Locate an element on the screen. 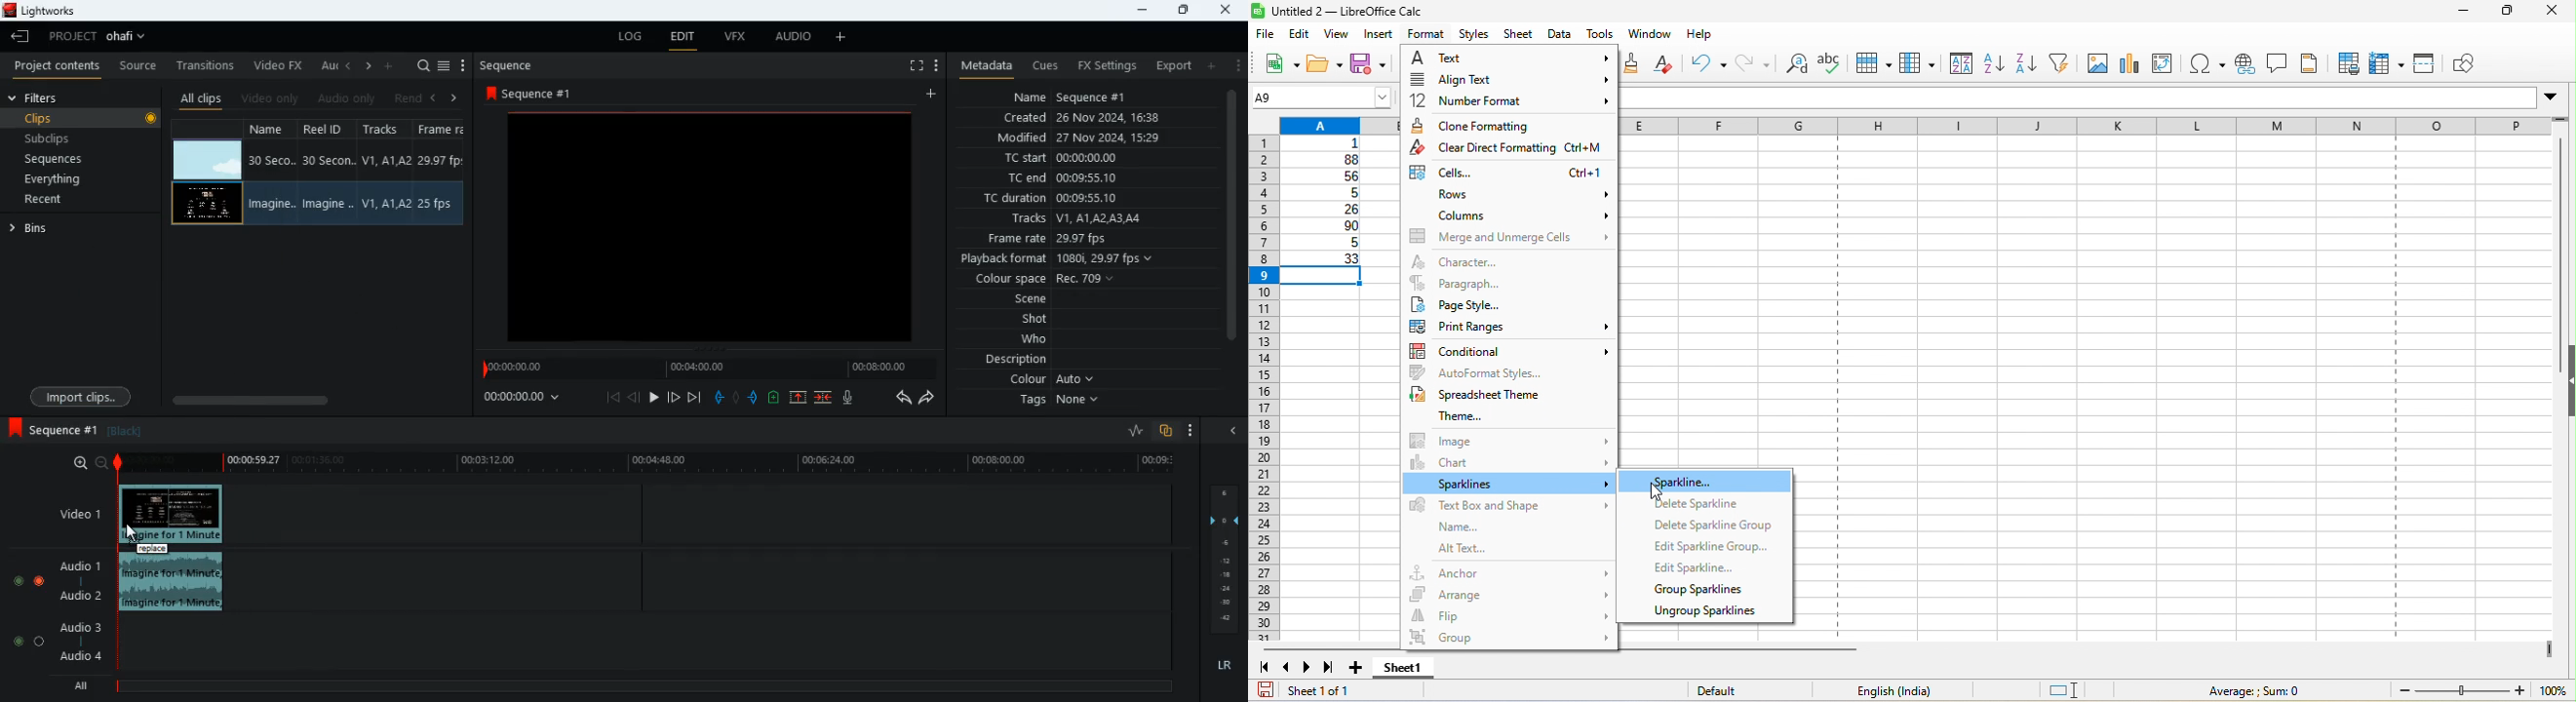 This screenshot has height=728, width=2576. description is located at coordinates (1017, 360).